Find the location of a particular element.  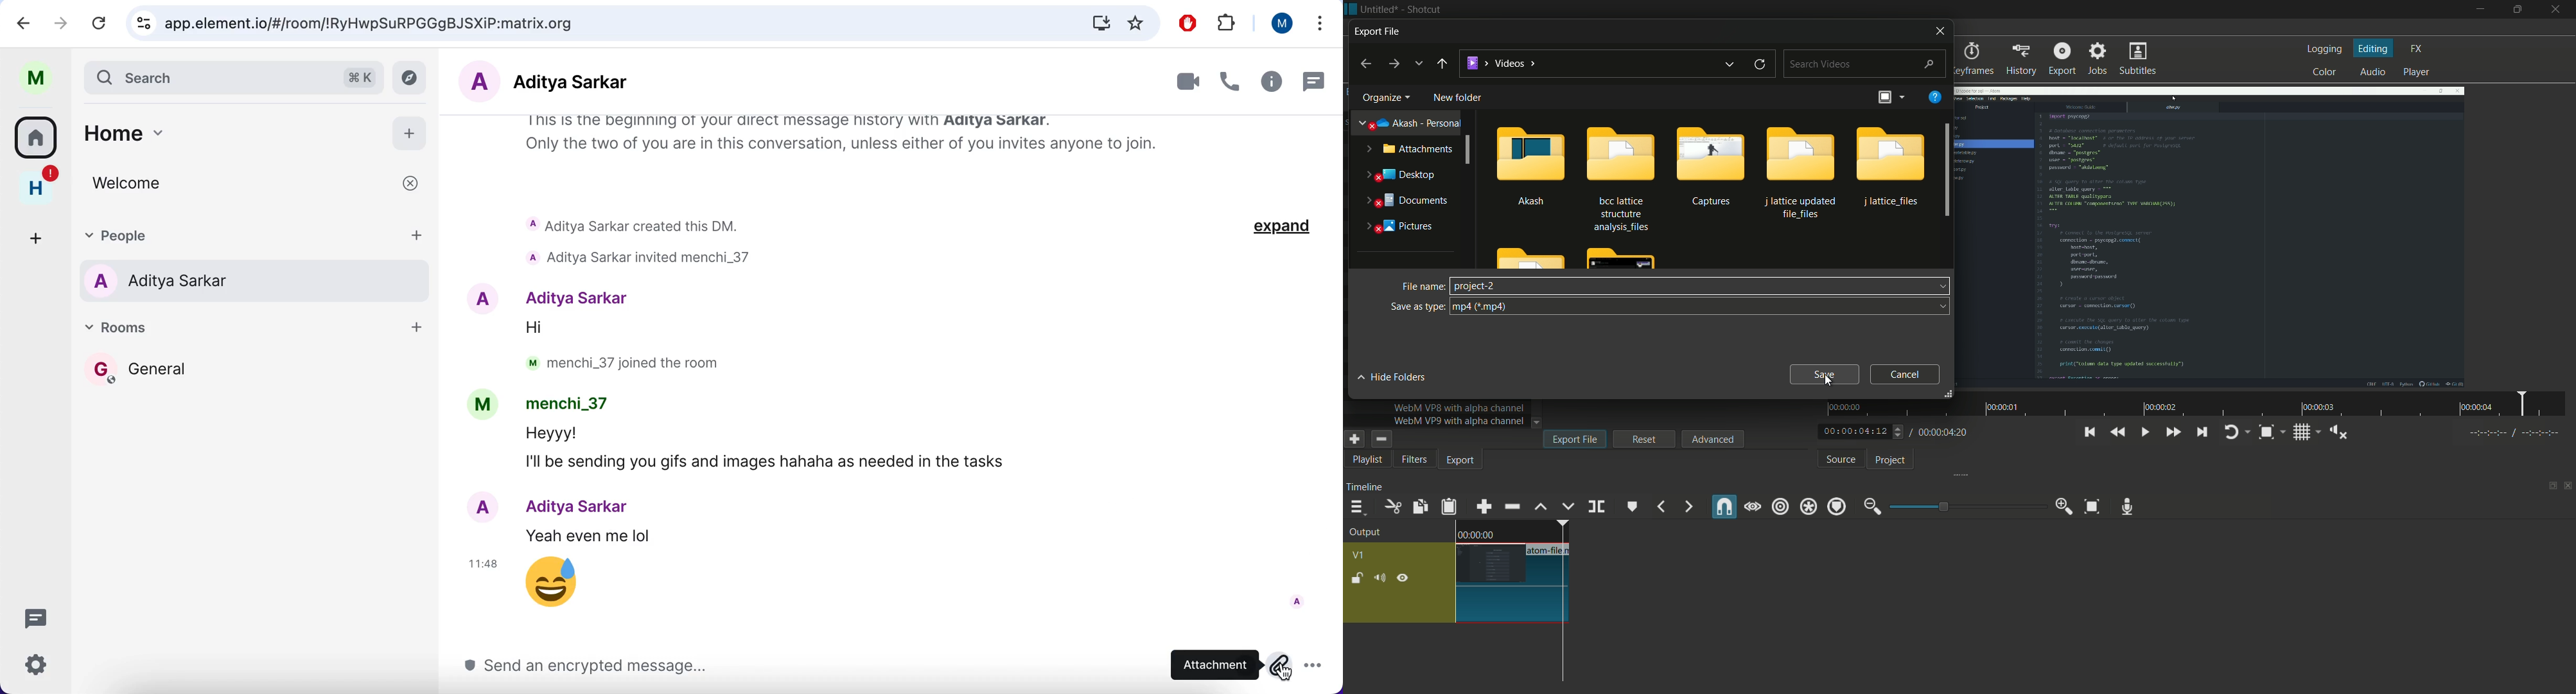

scrub while dragging is located at coordinates (1753, 508).